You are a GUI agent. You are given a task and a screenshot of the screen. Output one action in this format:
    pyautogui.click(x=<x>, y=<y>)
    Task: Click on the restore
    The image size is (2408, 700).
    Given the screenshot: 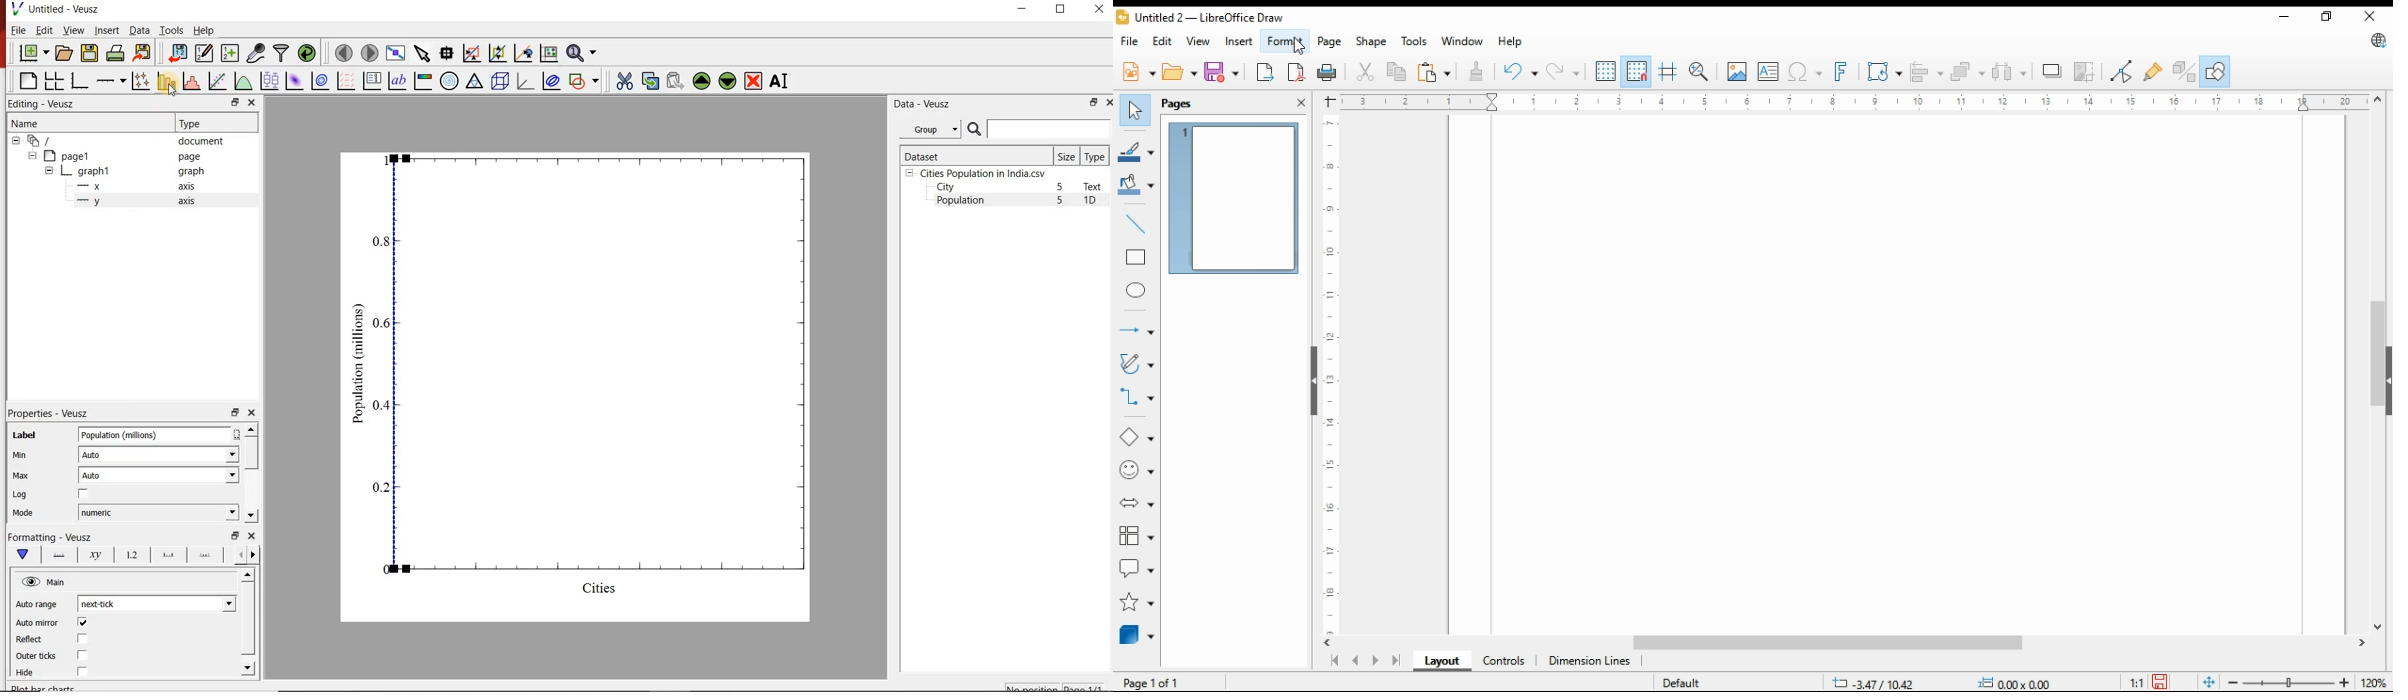 What is the action you would take?
    pyautogui.click(x=2330, y=17)
    